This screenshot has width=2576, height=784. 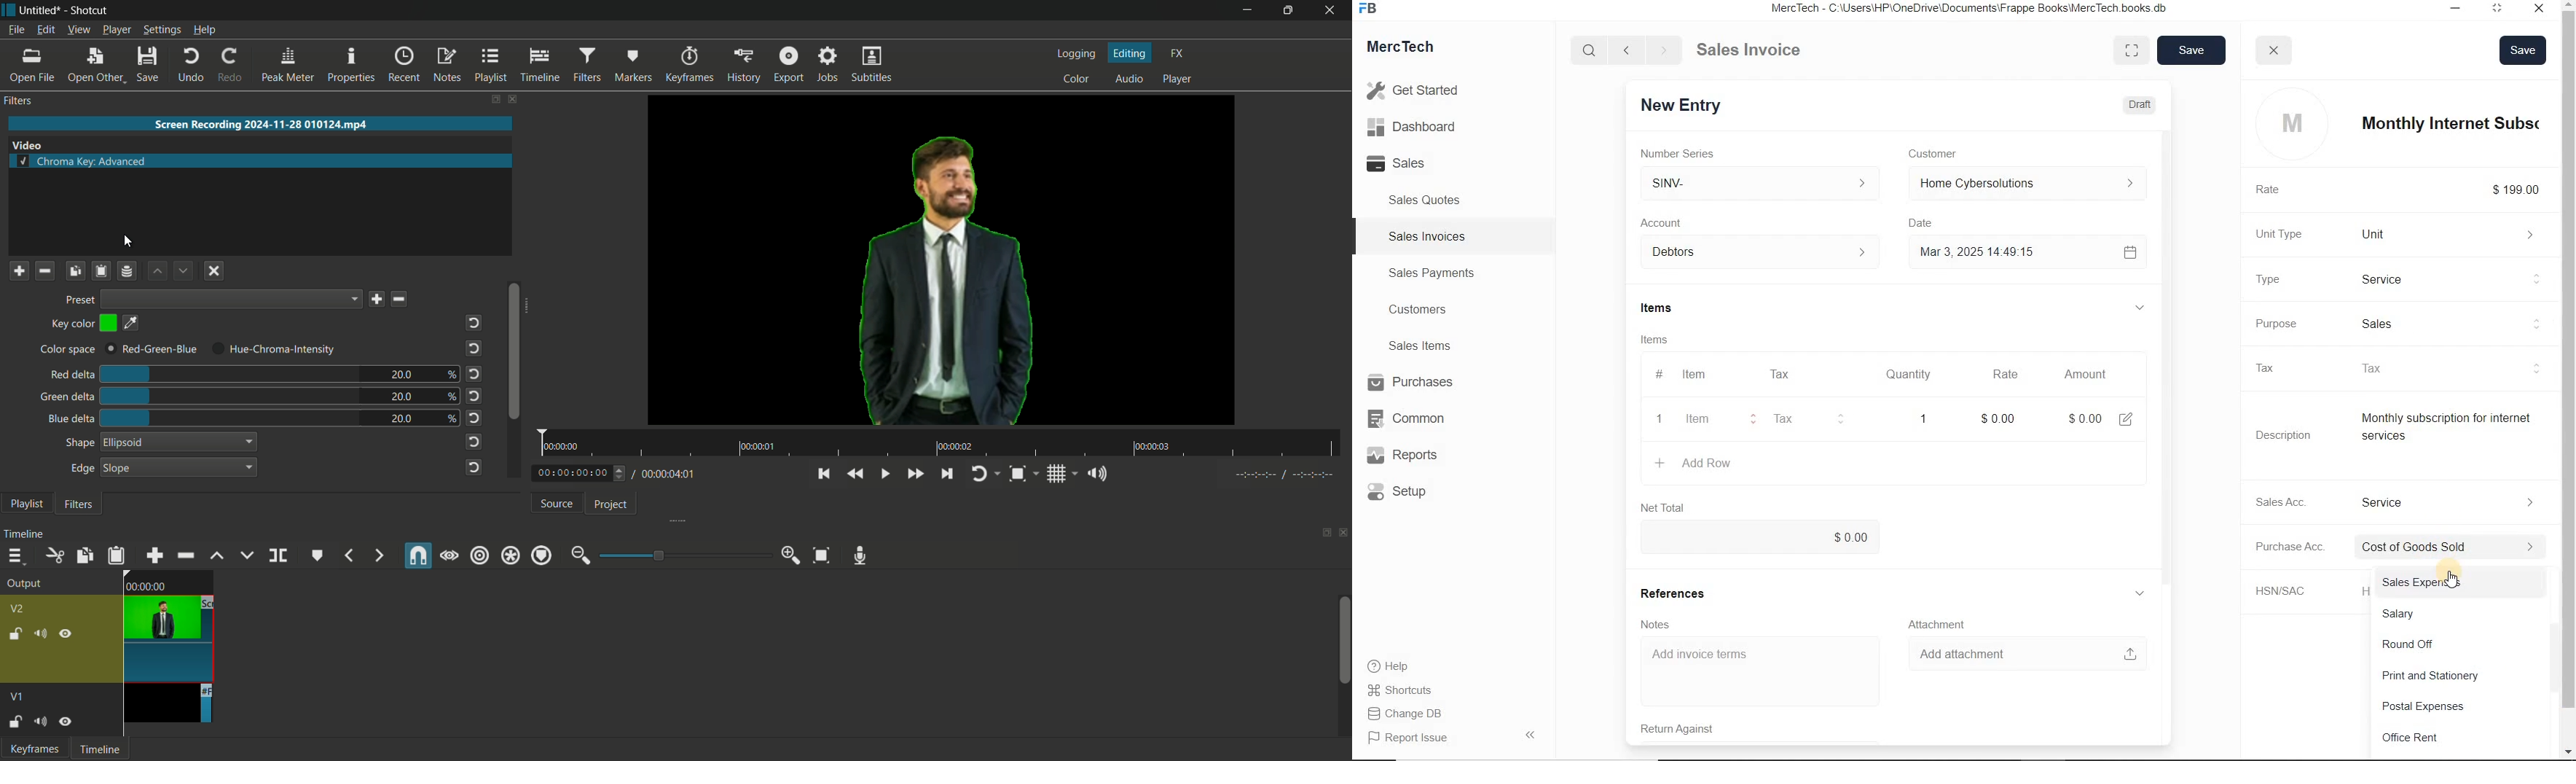 I want to click on hue chroma intensity, so click(x=286, y=351).